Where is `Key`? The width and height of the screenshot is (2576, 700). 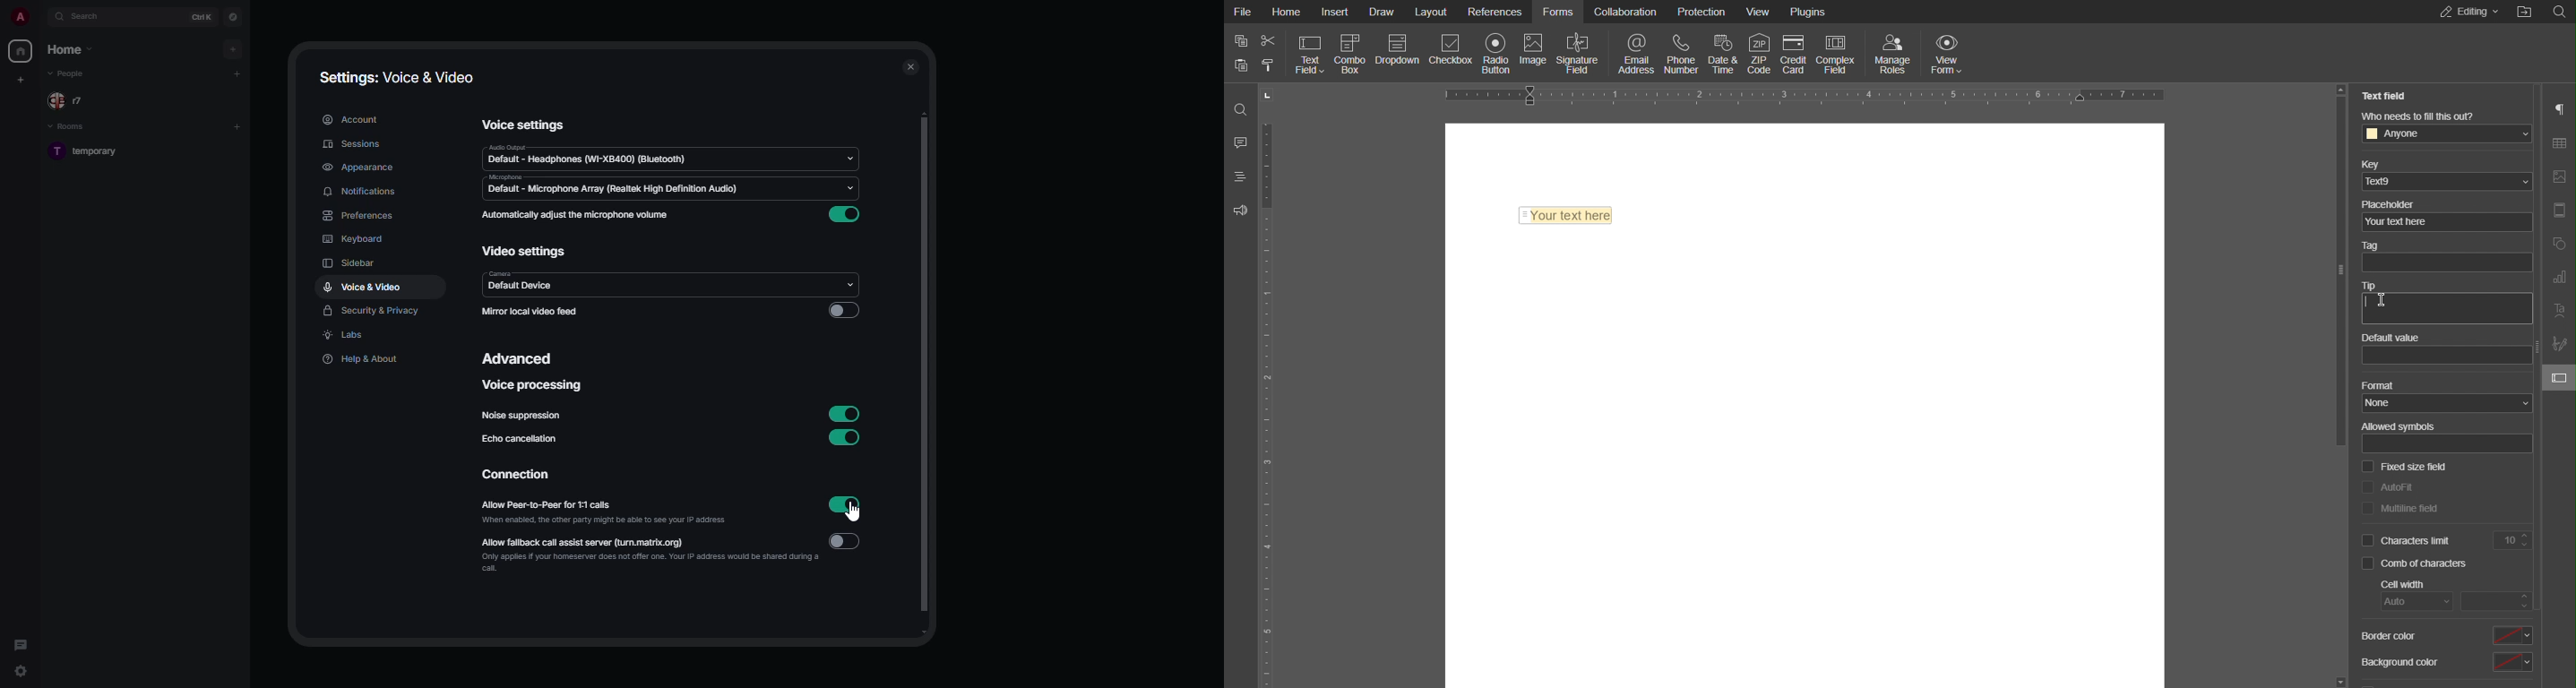
Key is located at coordinates (2442, 165).